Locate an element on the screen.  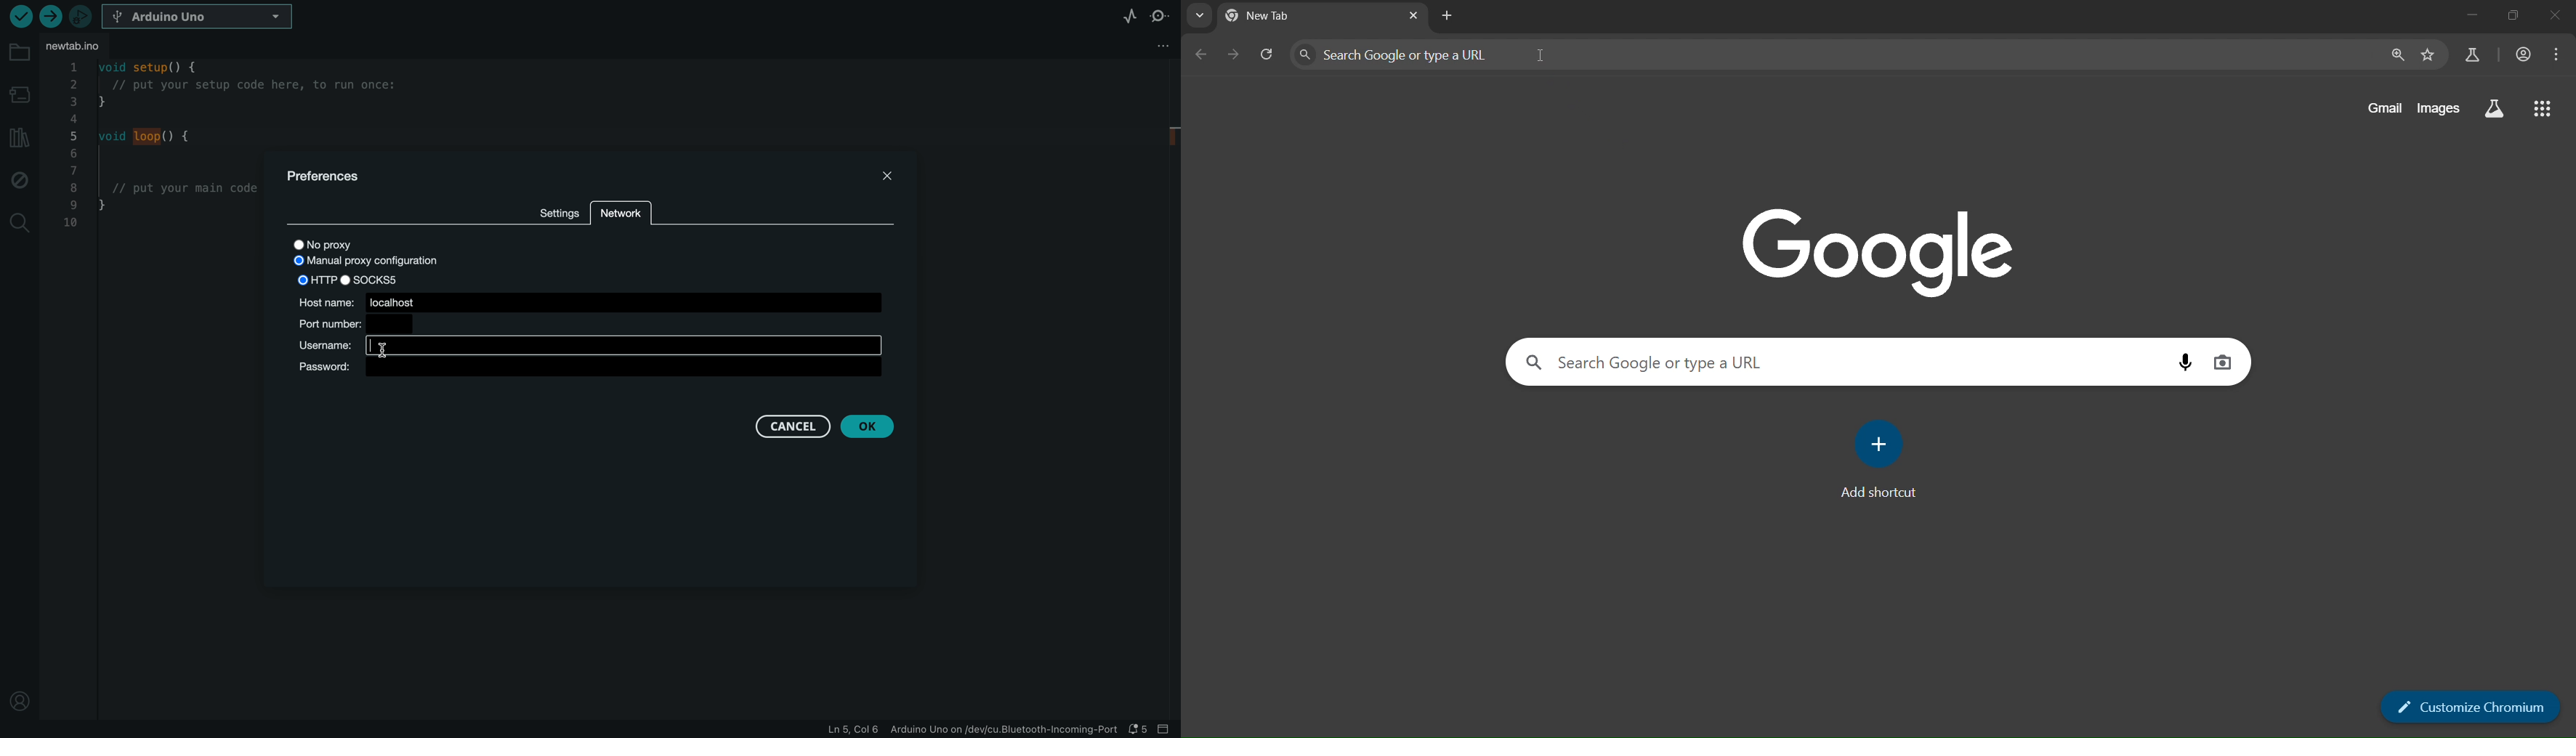
profile is located at coordinates (16, 696).